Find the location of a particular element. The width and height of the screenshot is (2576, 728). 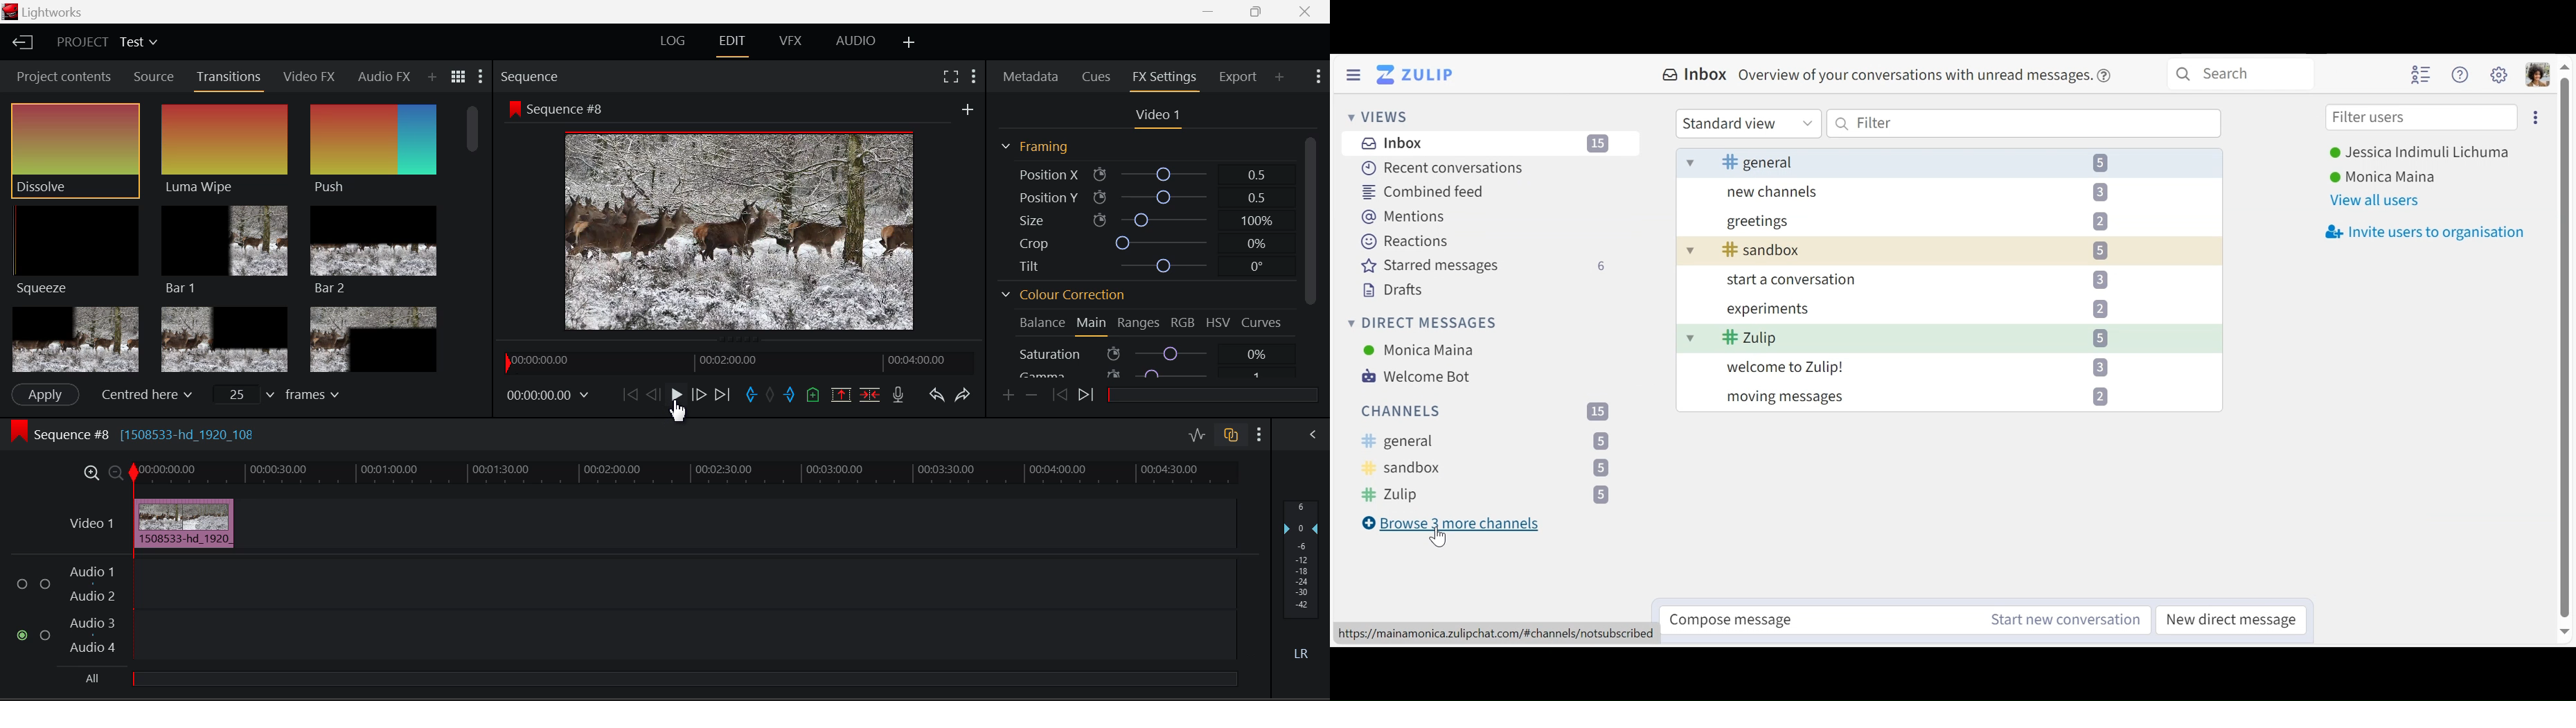

Audio Input Checkbox is located at coordinates (45, 584).